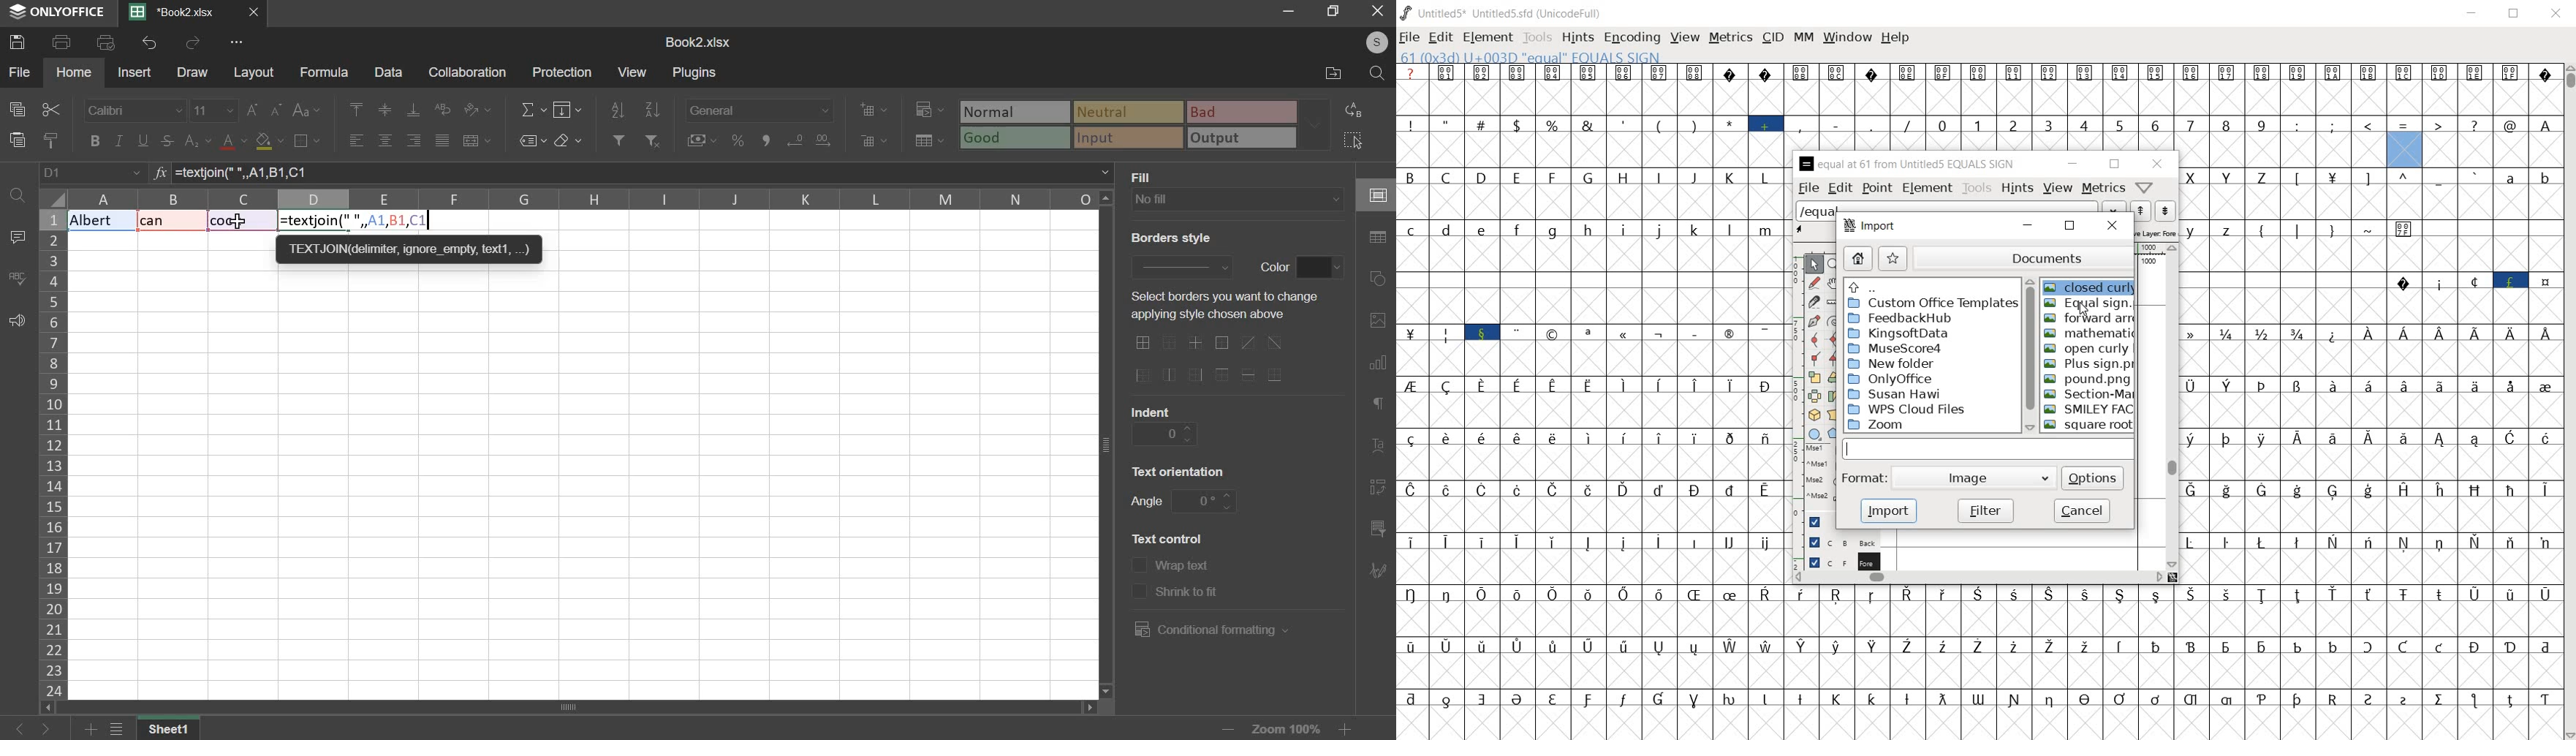  What do you see at coordinates (1189, 594) in the screenshot?
I see `text` at bounding box center [1189, 594].